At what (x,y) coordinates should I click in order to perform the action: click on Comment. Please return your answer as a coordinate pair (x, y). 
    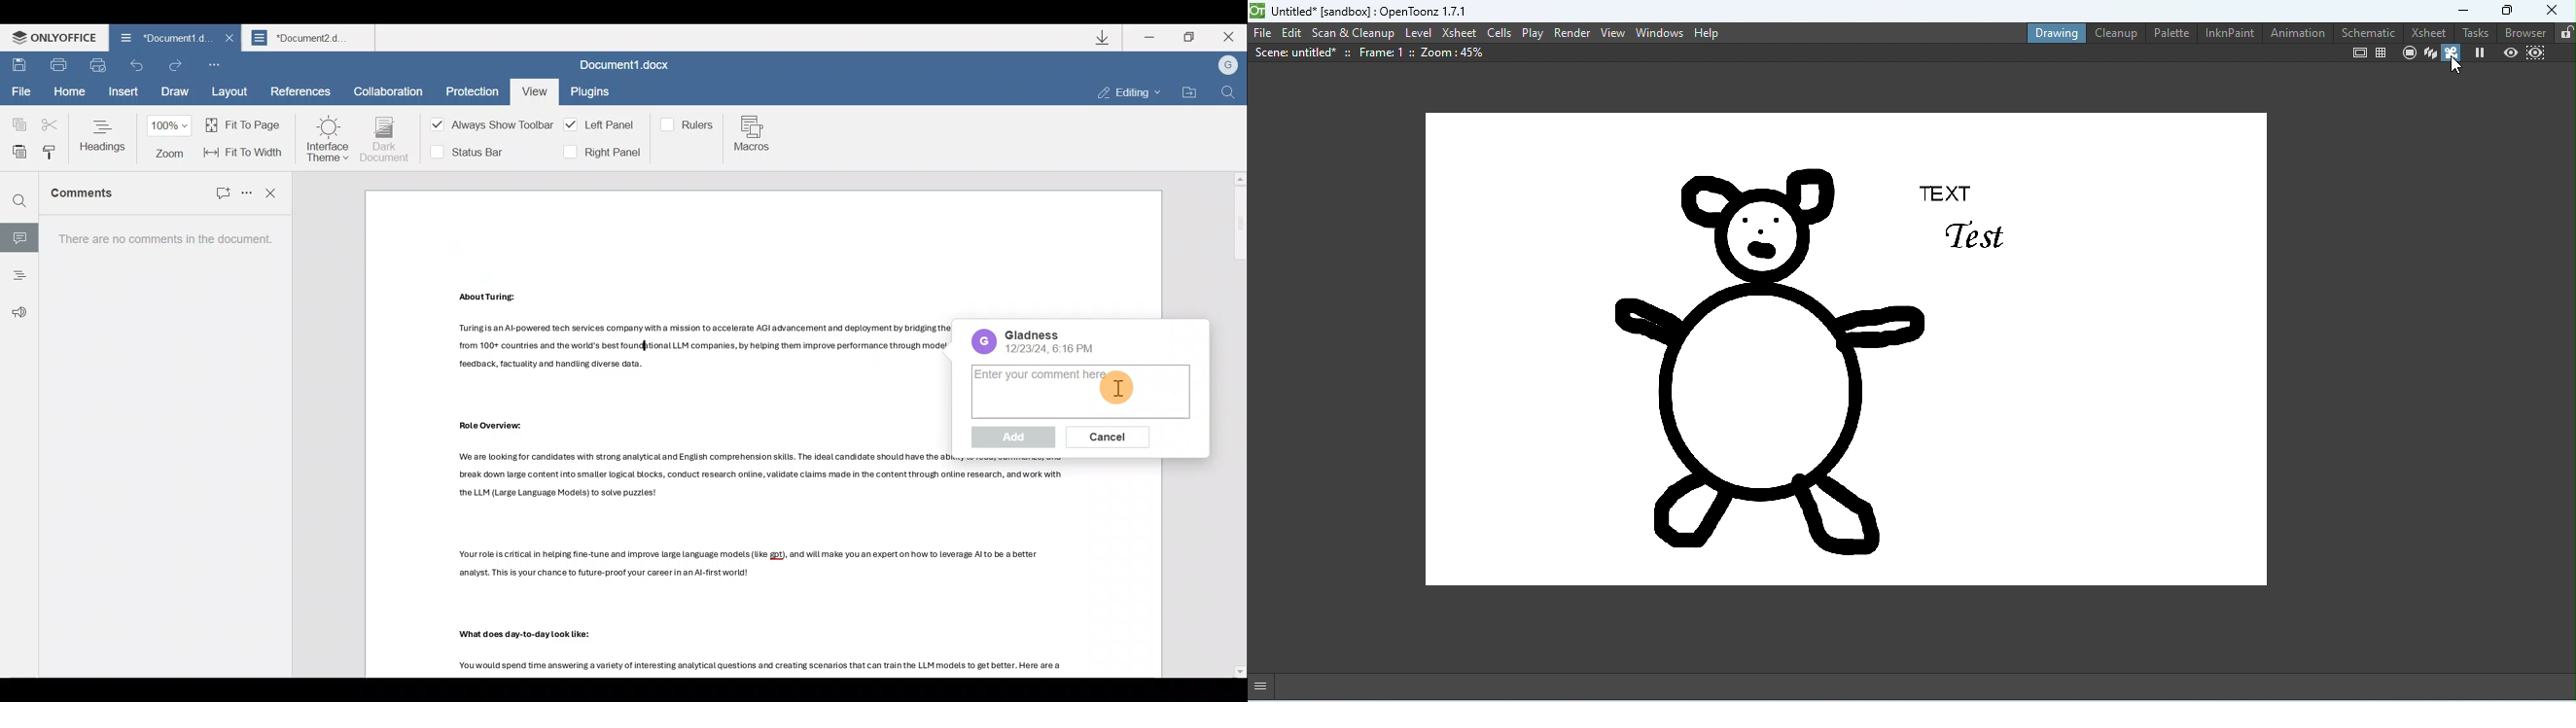
    Looking at the image, I should click on (19, 235).